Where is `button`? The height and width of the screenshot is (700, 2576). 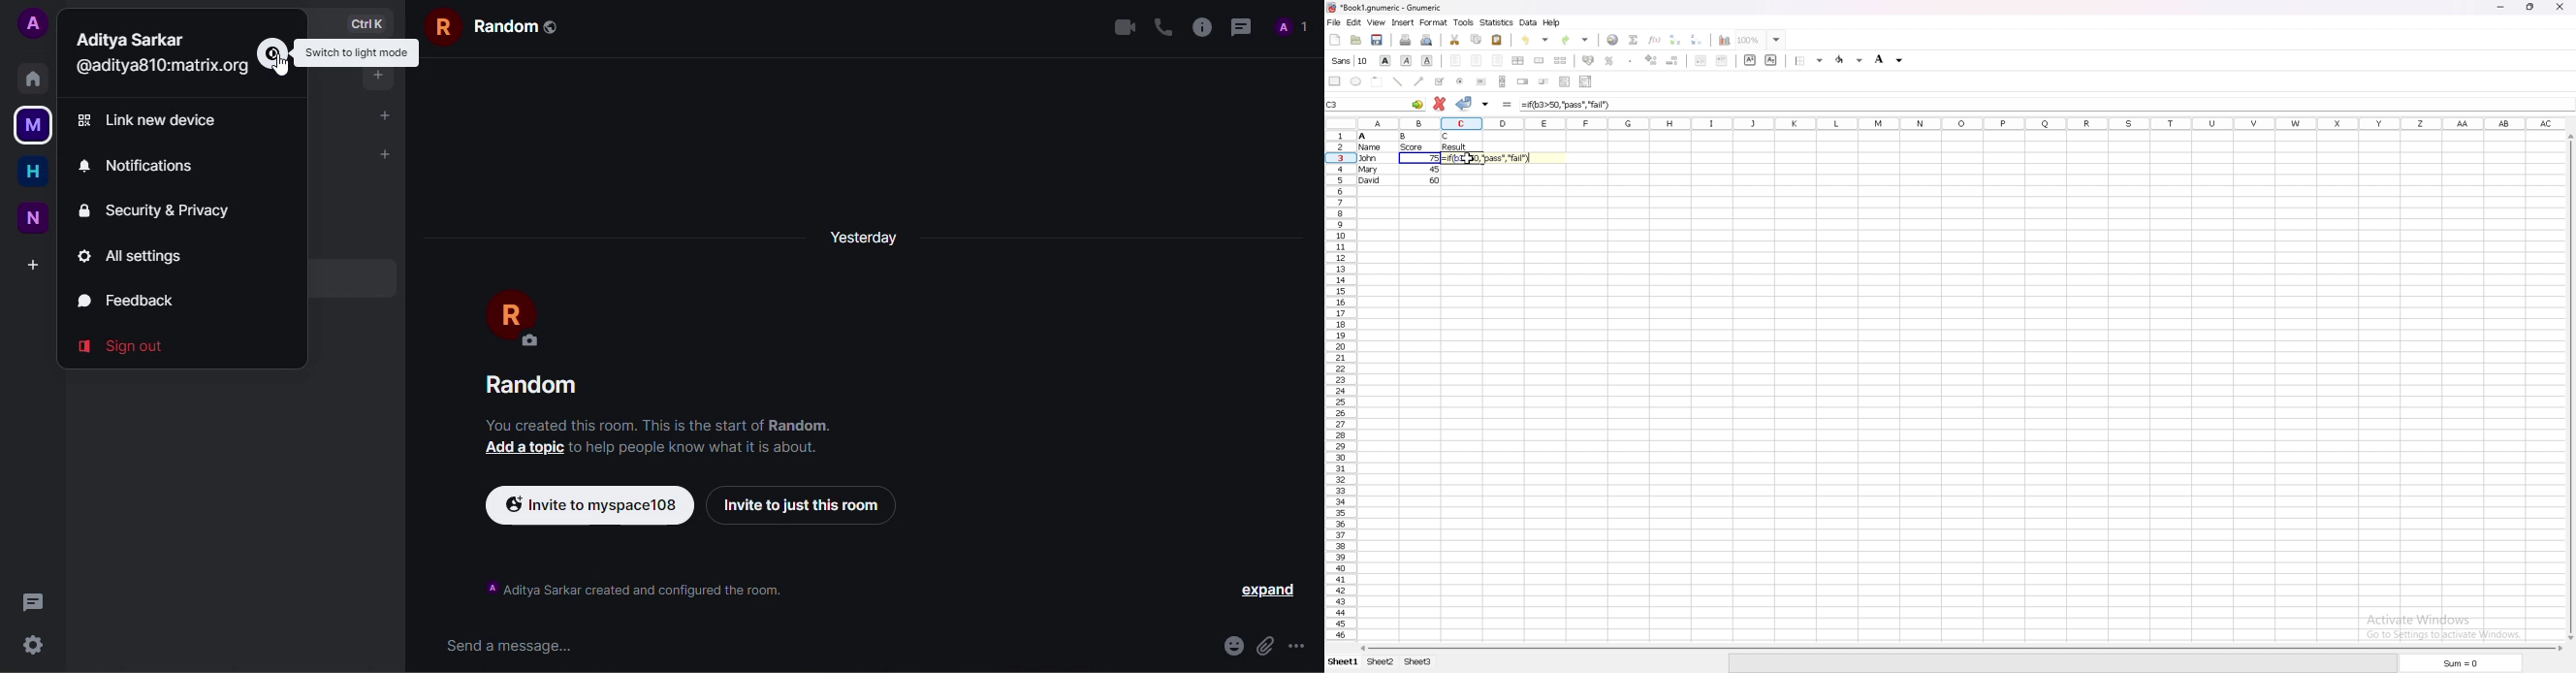 button is located at coordinates (1481, 82).